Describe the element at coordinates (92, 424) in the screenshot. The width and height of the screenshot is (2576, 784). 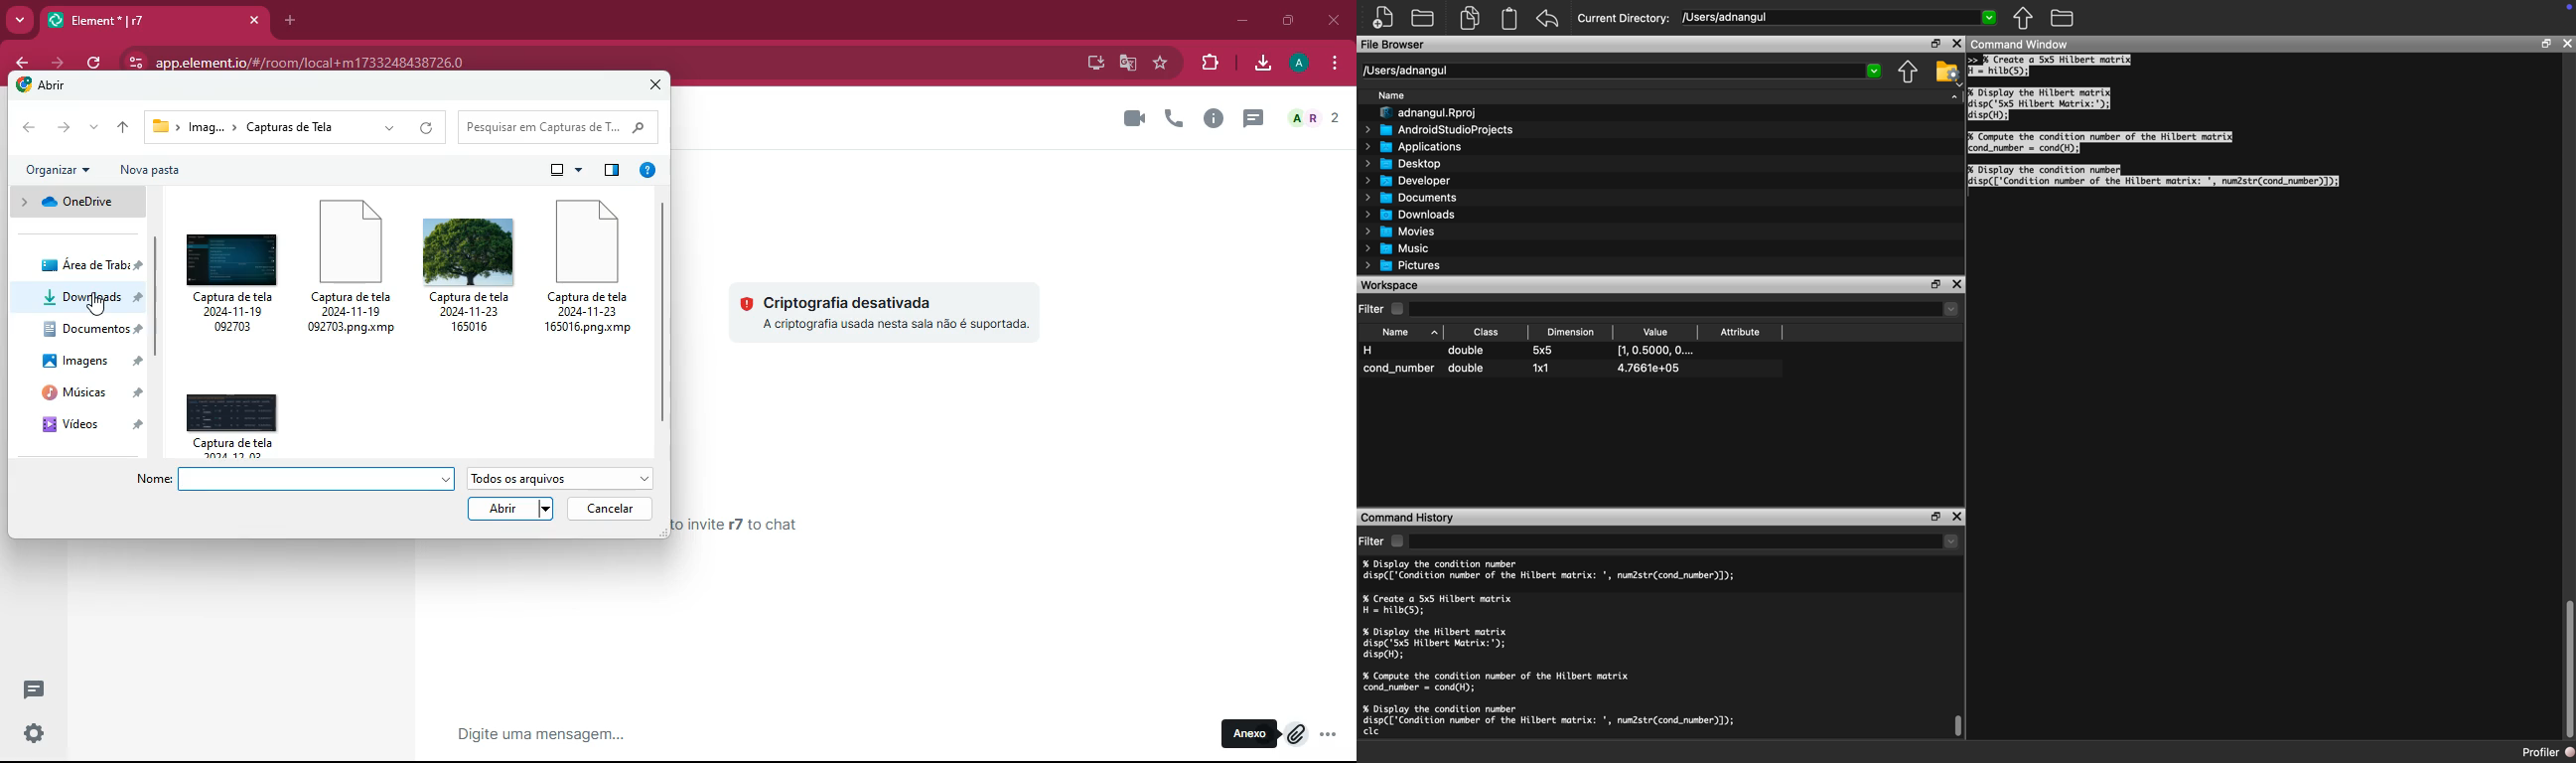
I see `videos` at that location.